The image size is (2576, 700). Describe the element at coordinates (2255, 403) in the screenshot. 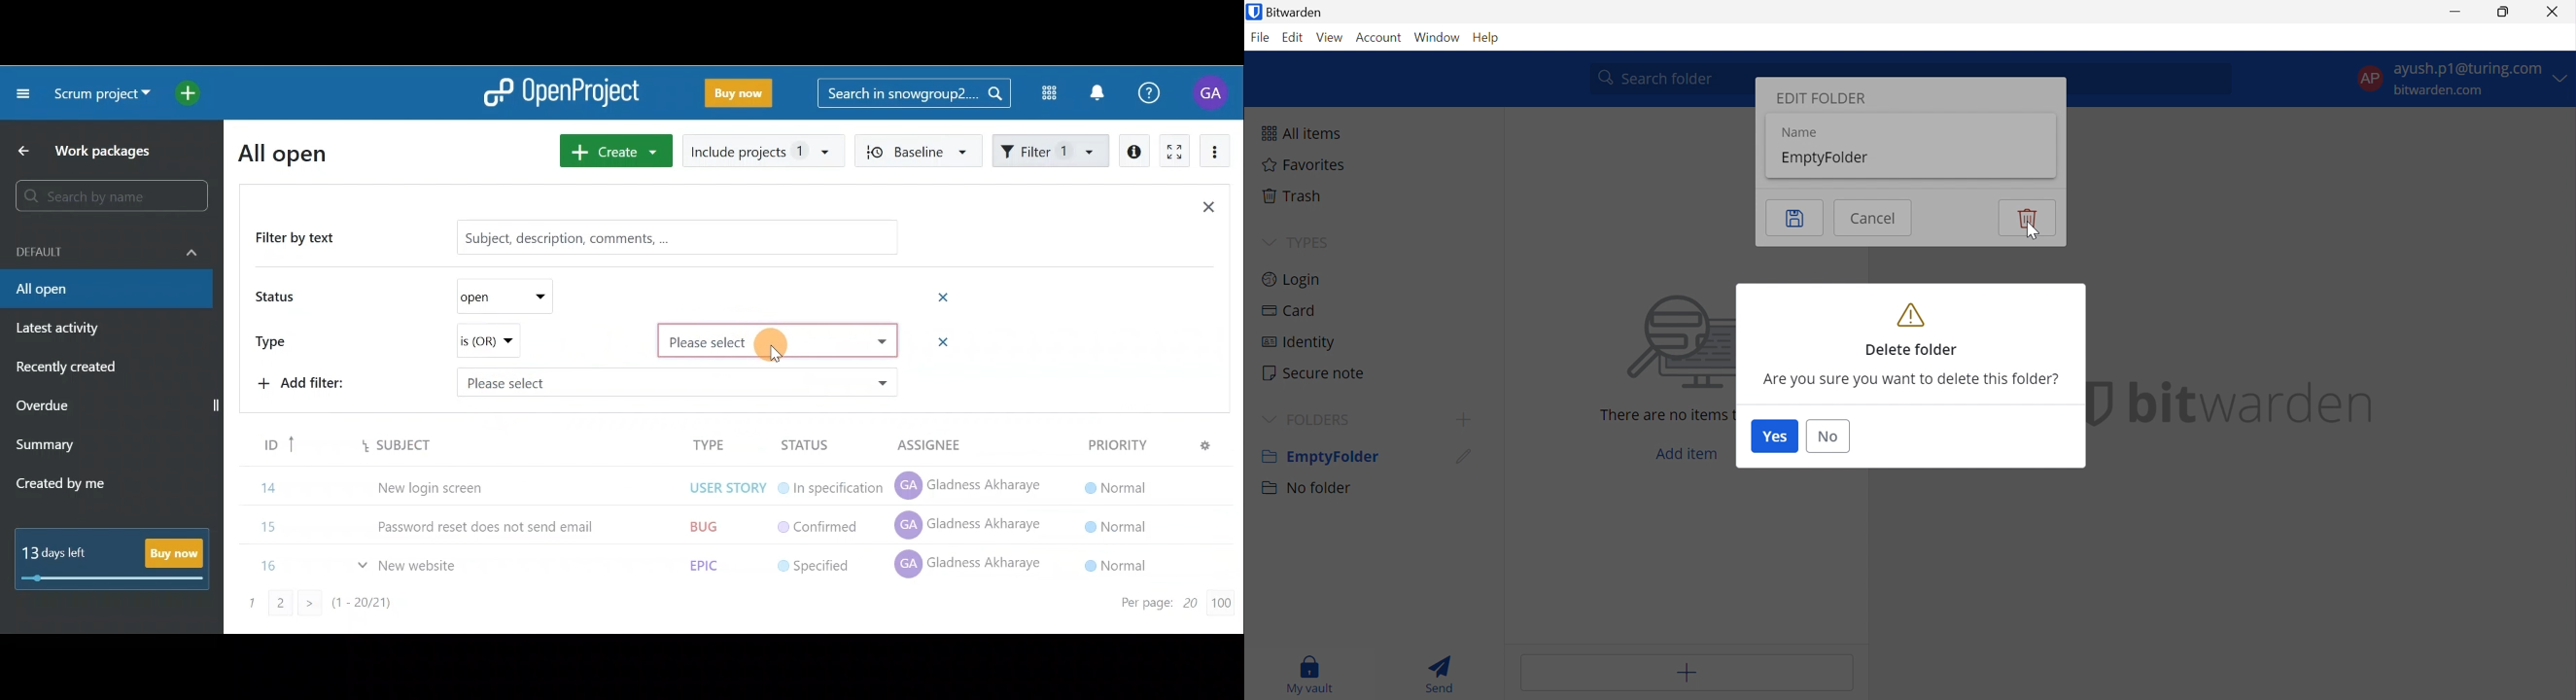

I see `bitwarden` at that location.